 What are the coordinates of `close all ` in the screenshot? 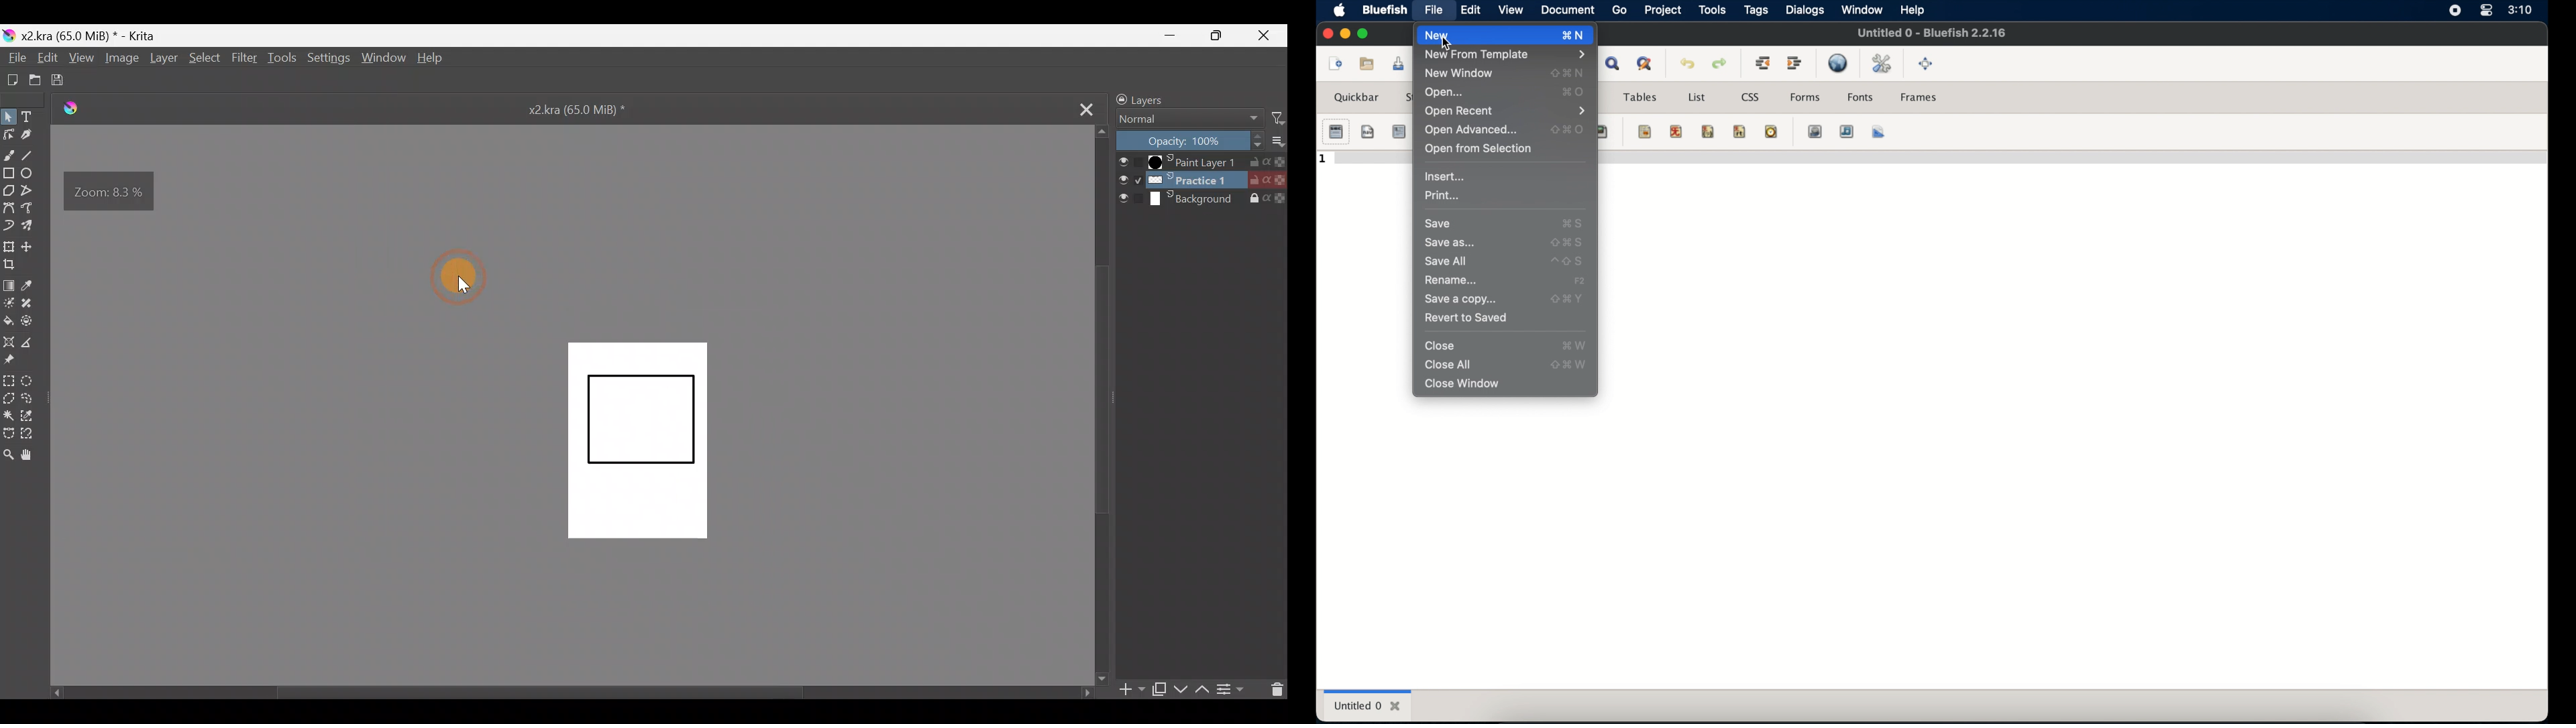 It's located at (1448, 365).